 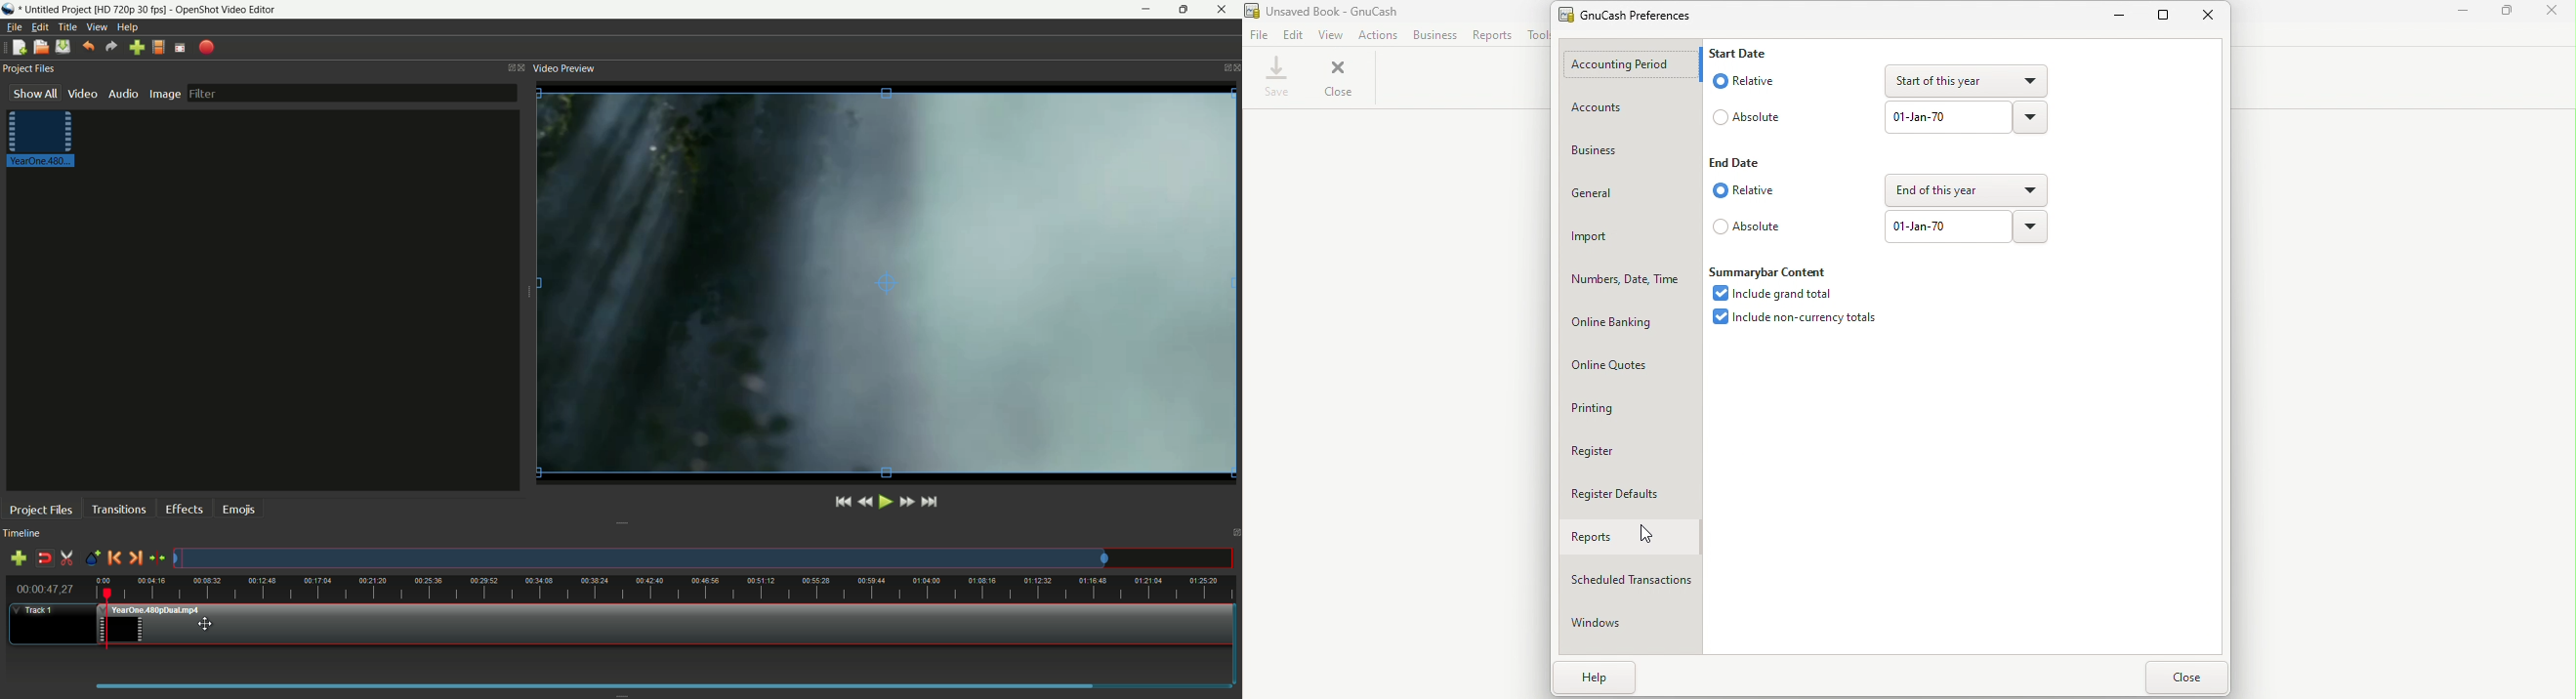 What do you see at coordinates (39, 47) in the screenshot?
I see `open file` at bounding box center [39, 47].